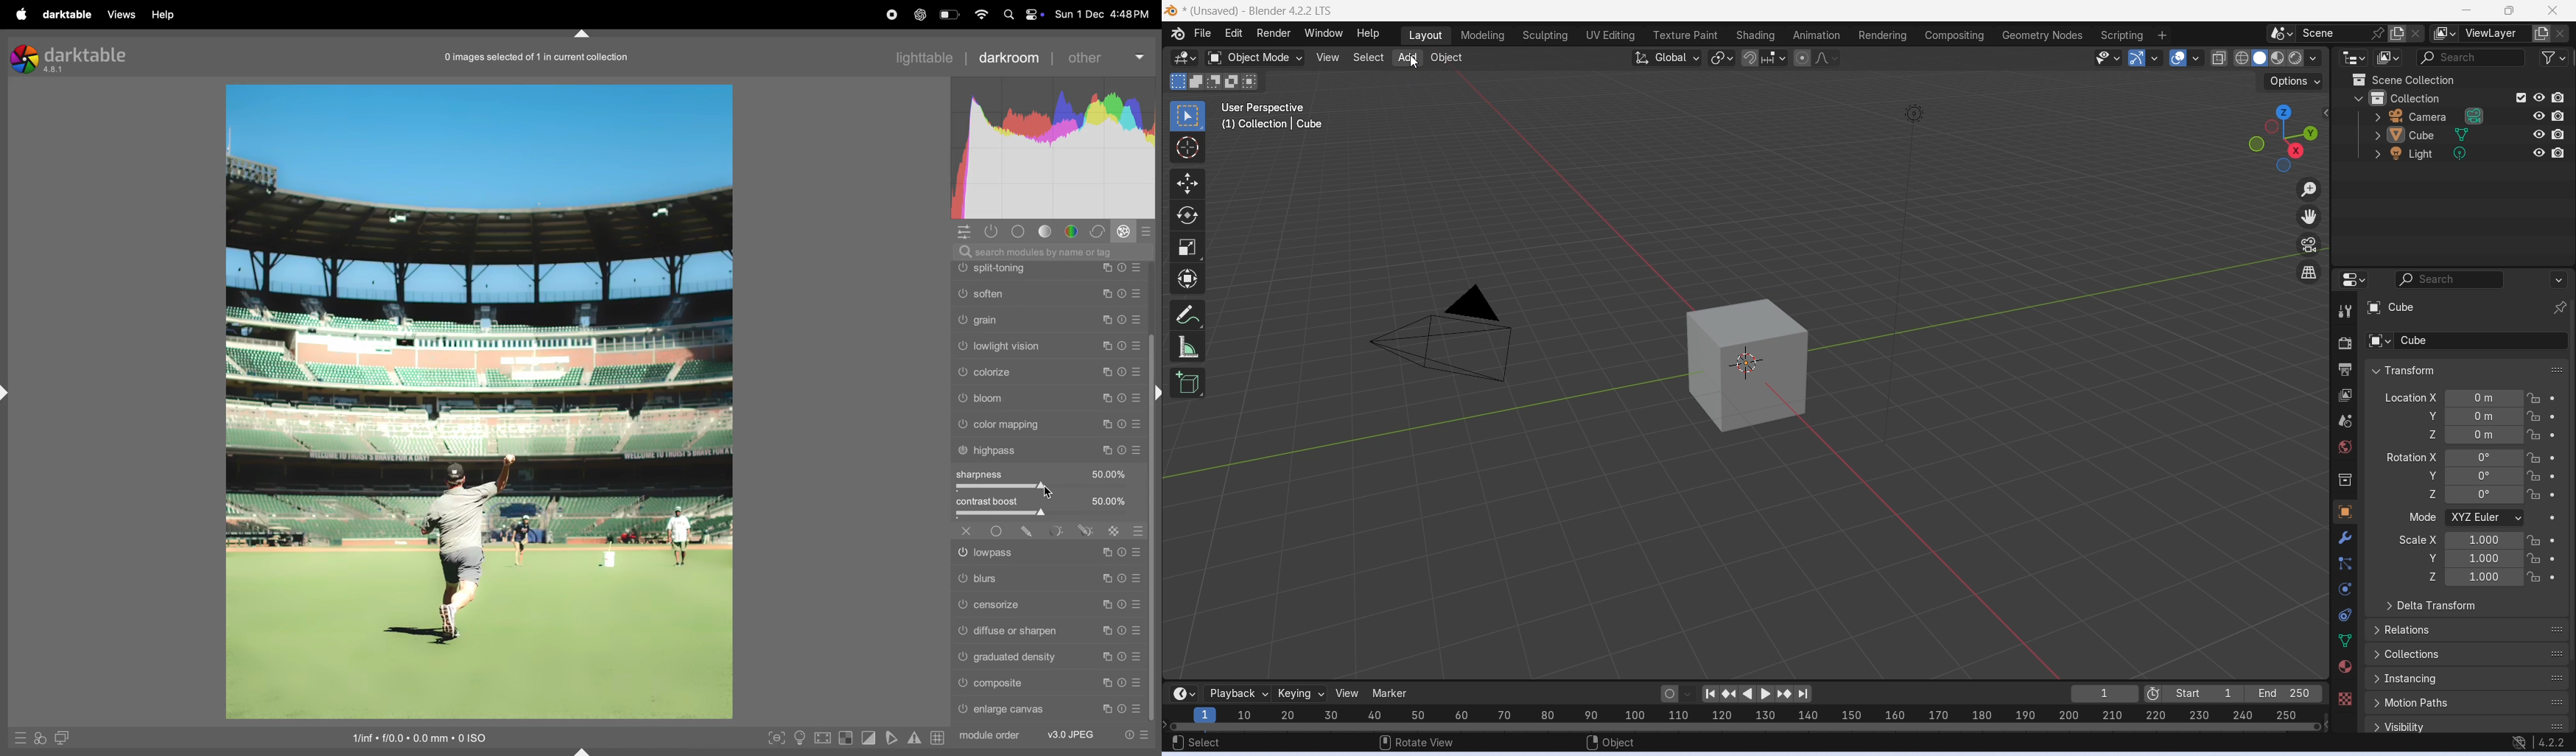  Describe the element at coordinates (1048, 268) in the screenshot. I see `watermark` at that location.